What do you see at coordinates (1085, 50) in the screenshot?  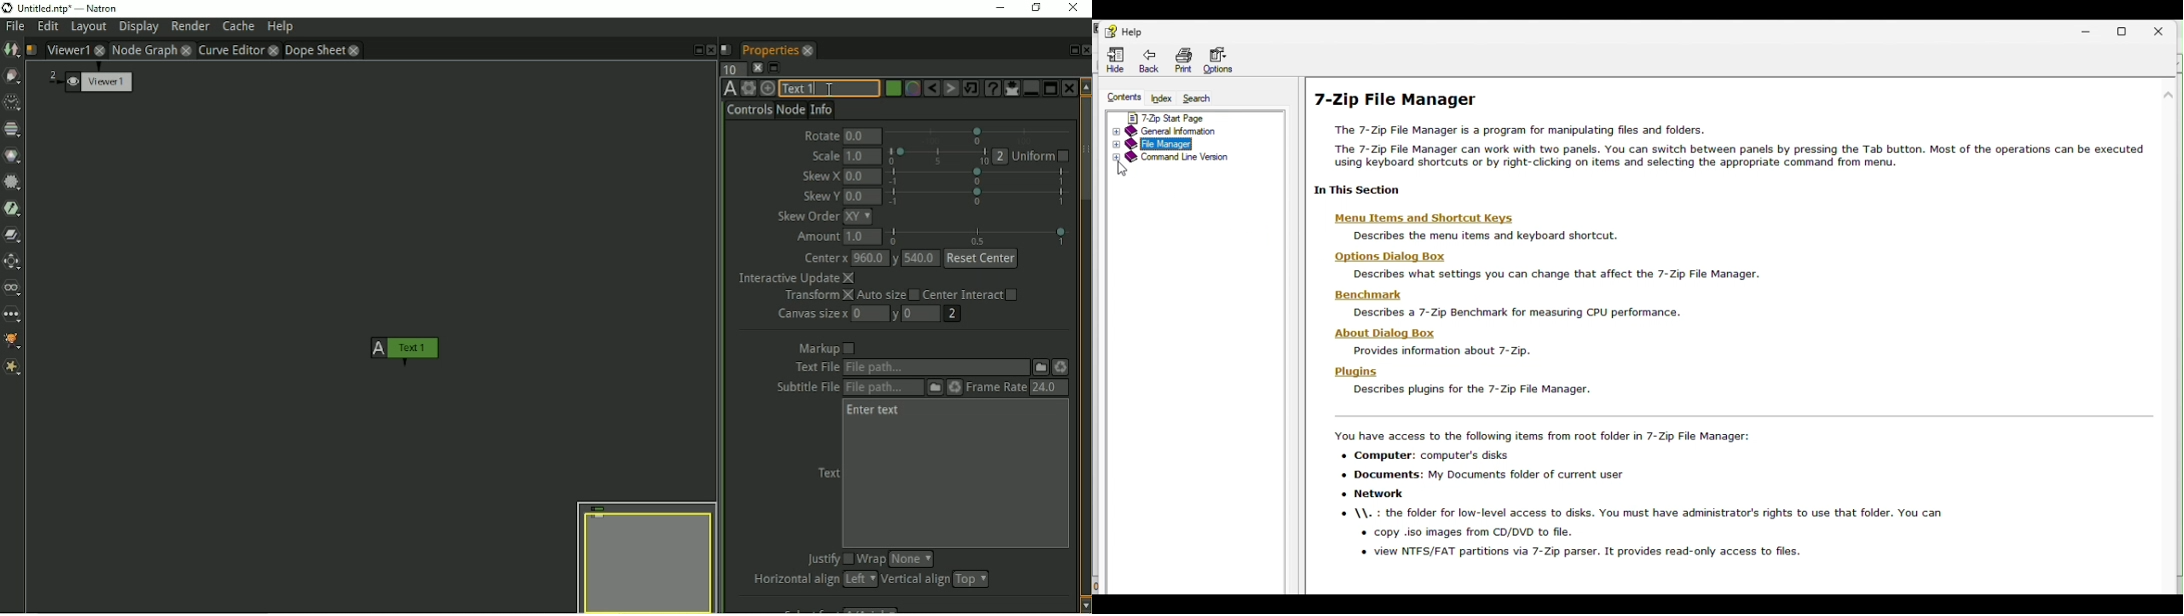 I see `Close` at bounding box center [1085, 50].